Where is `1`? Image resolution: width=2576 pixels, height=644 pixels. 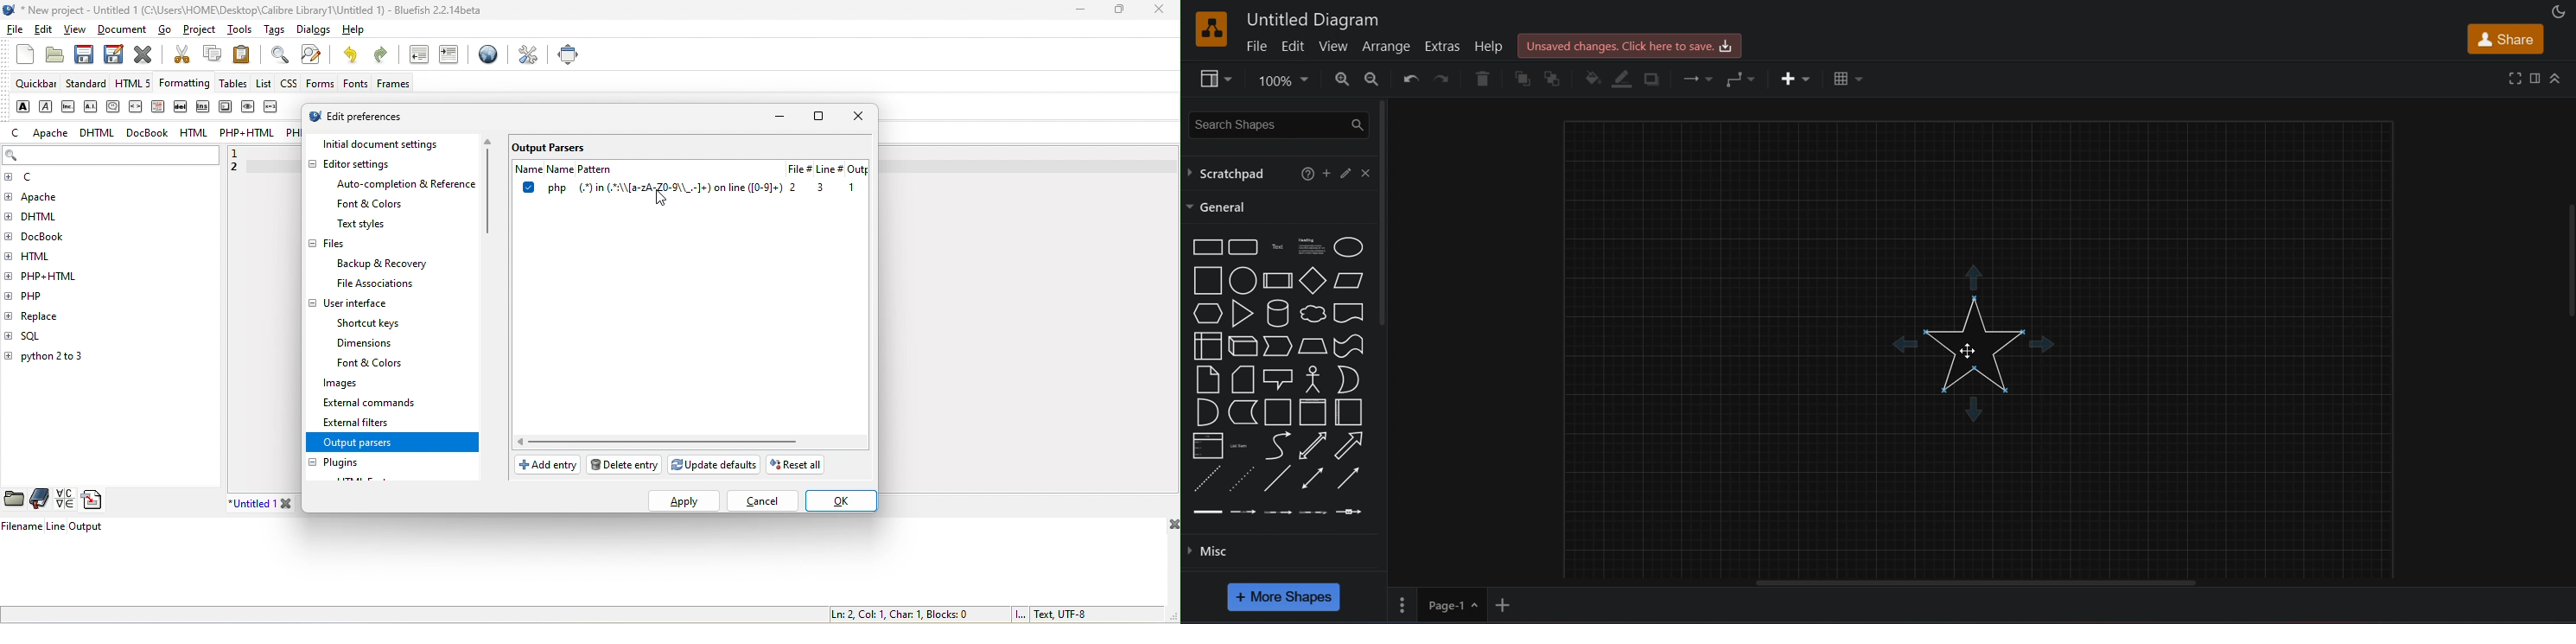 1 is located at coordinates (243, 152).